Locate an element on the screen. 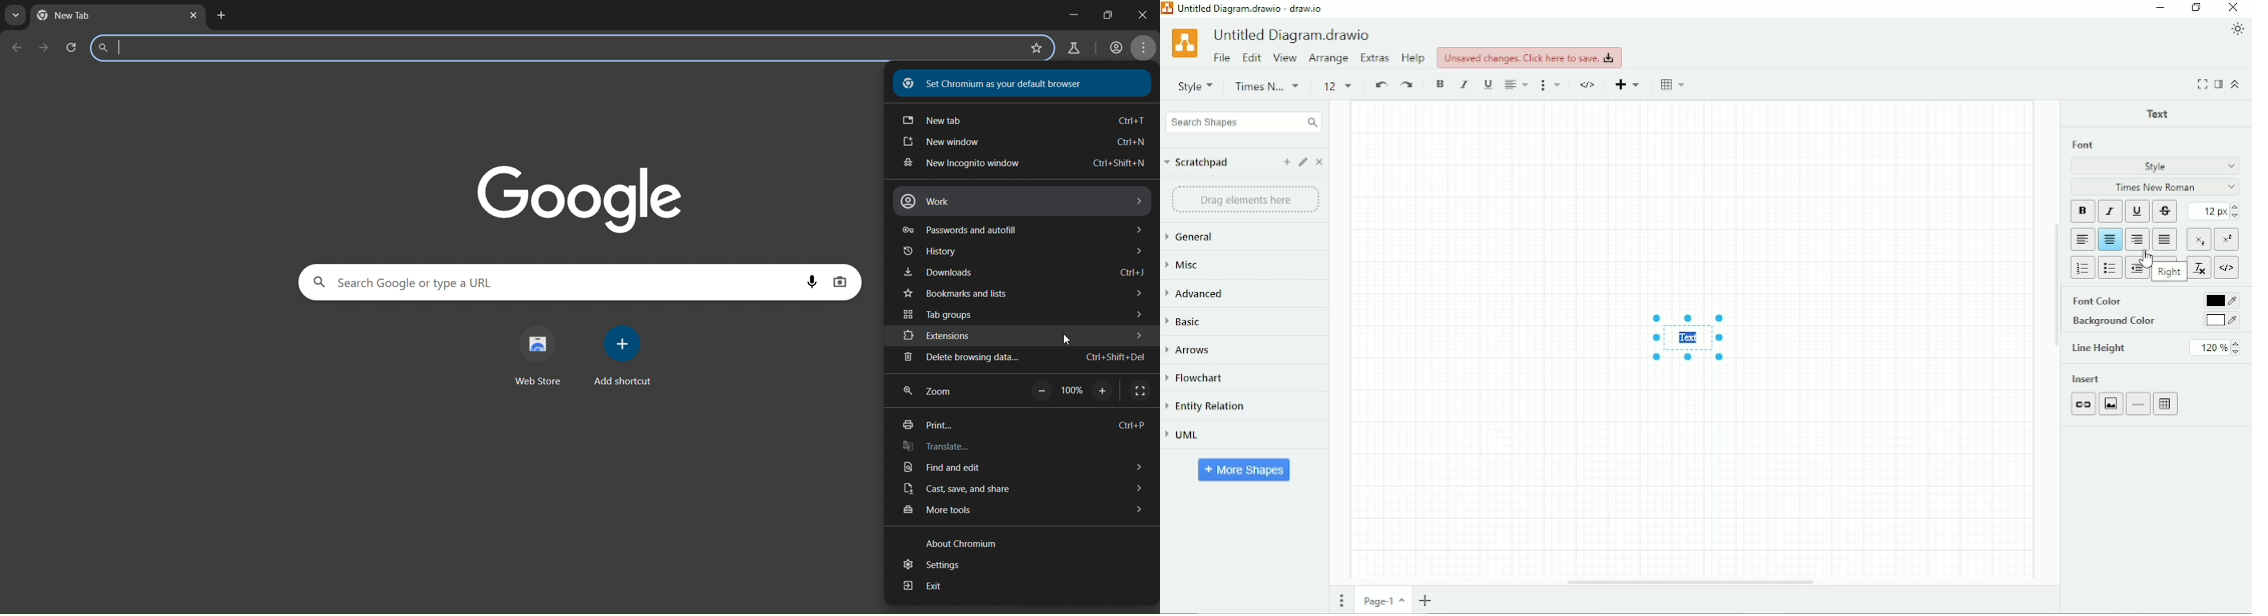  black is located at coordinates (2221, 297).